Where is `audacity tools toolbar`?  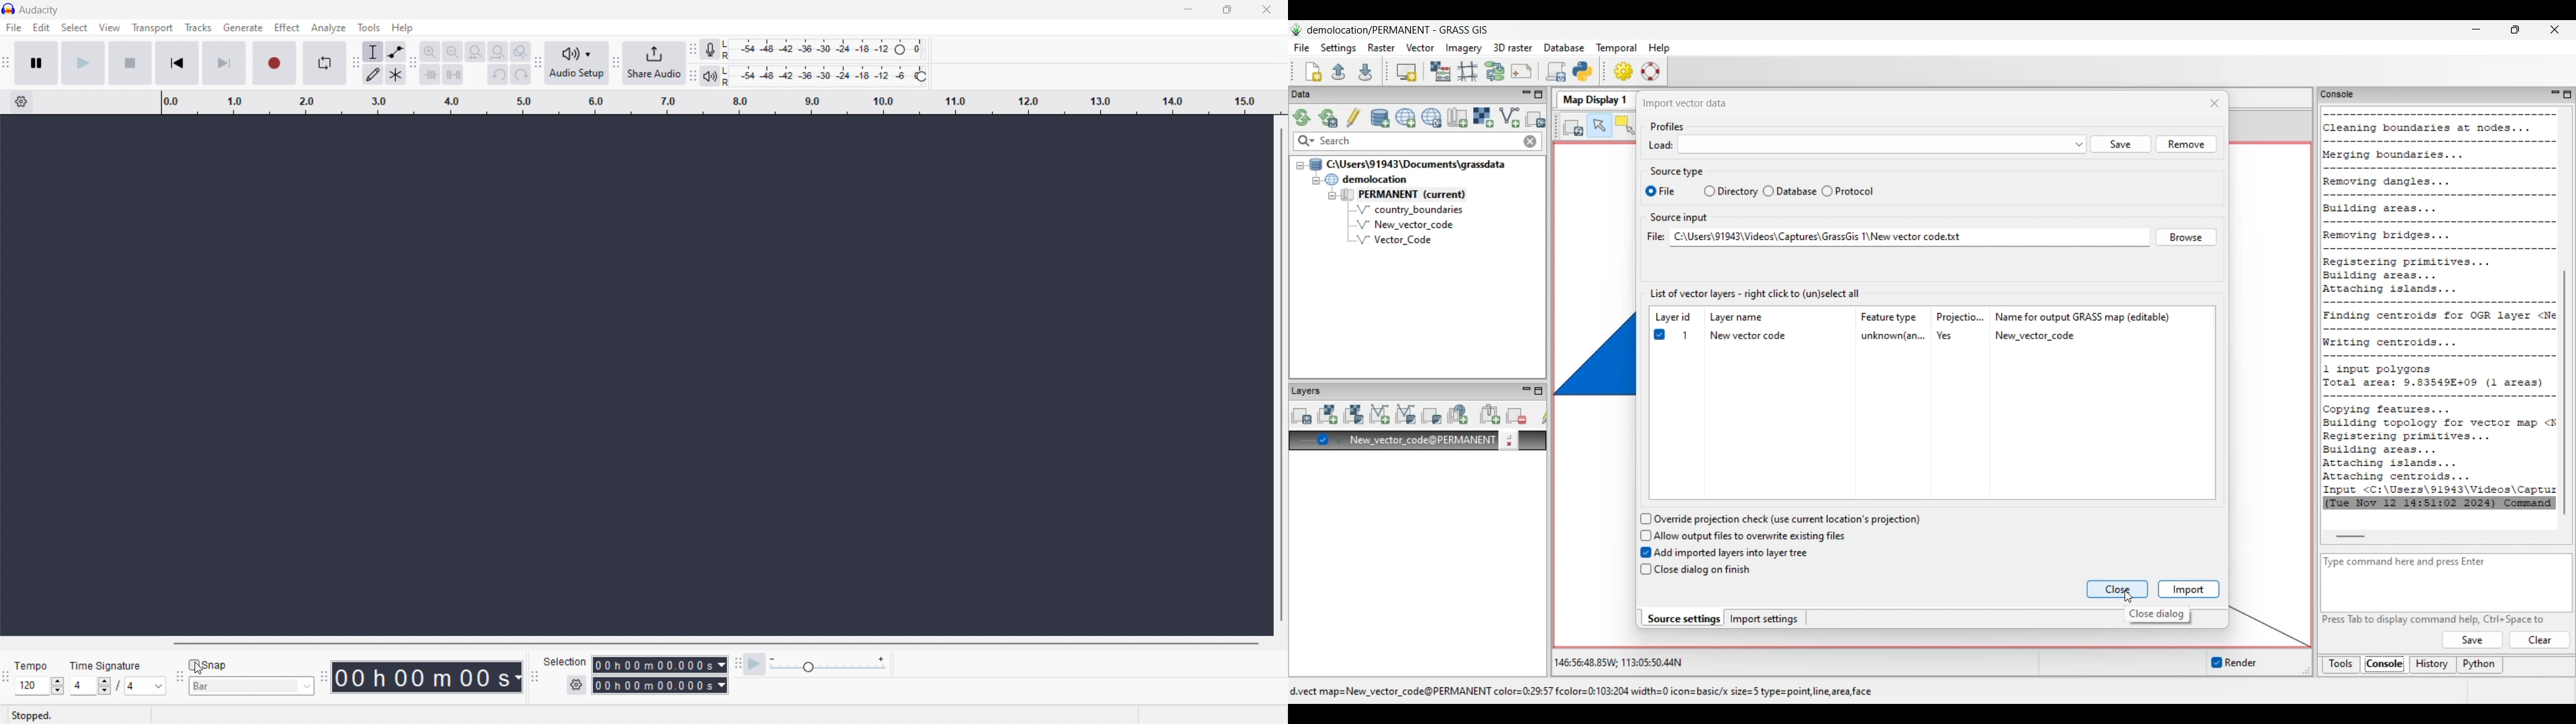 audacity tools toolbar is located at coordinates (354, 64).